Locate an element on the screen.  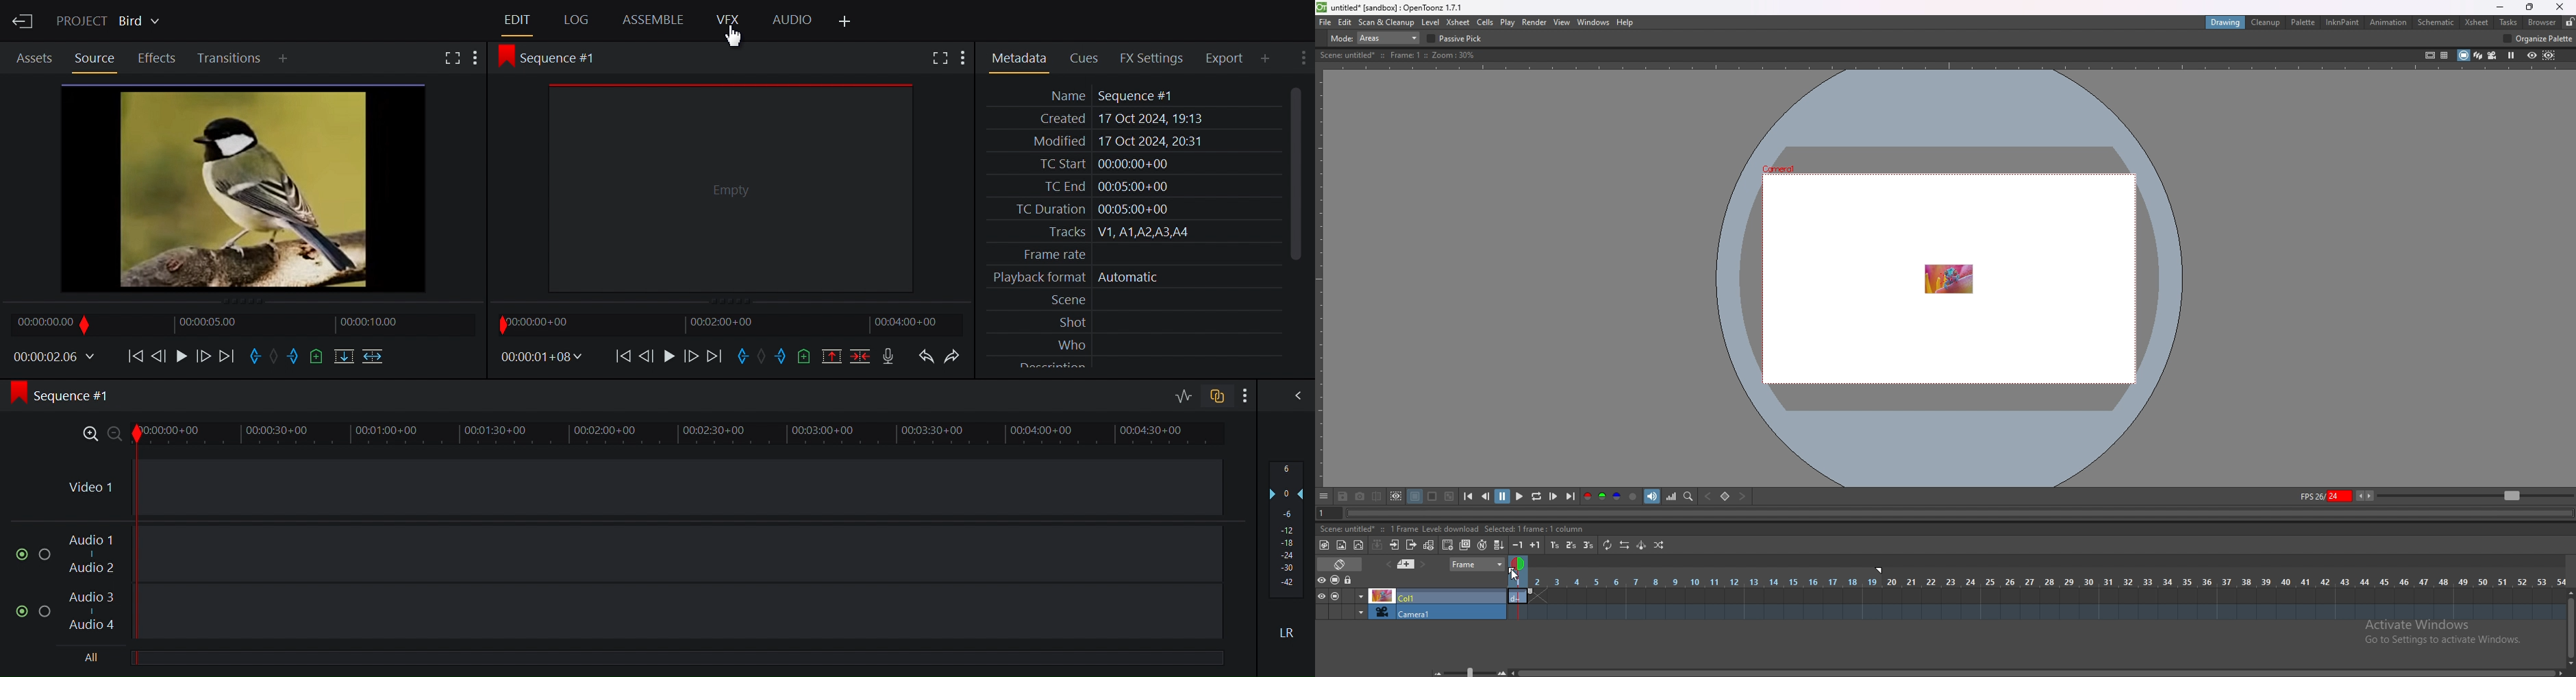
Show settings menu is located at coordinates (1247, 396).